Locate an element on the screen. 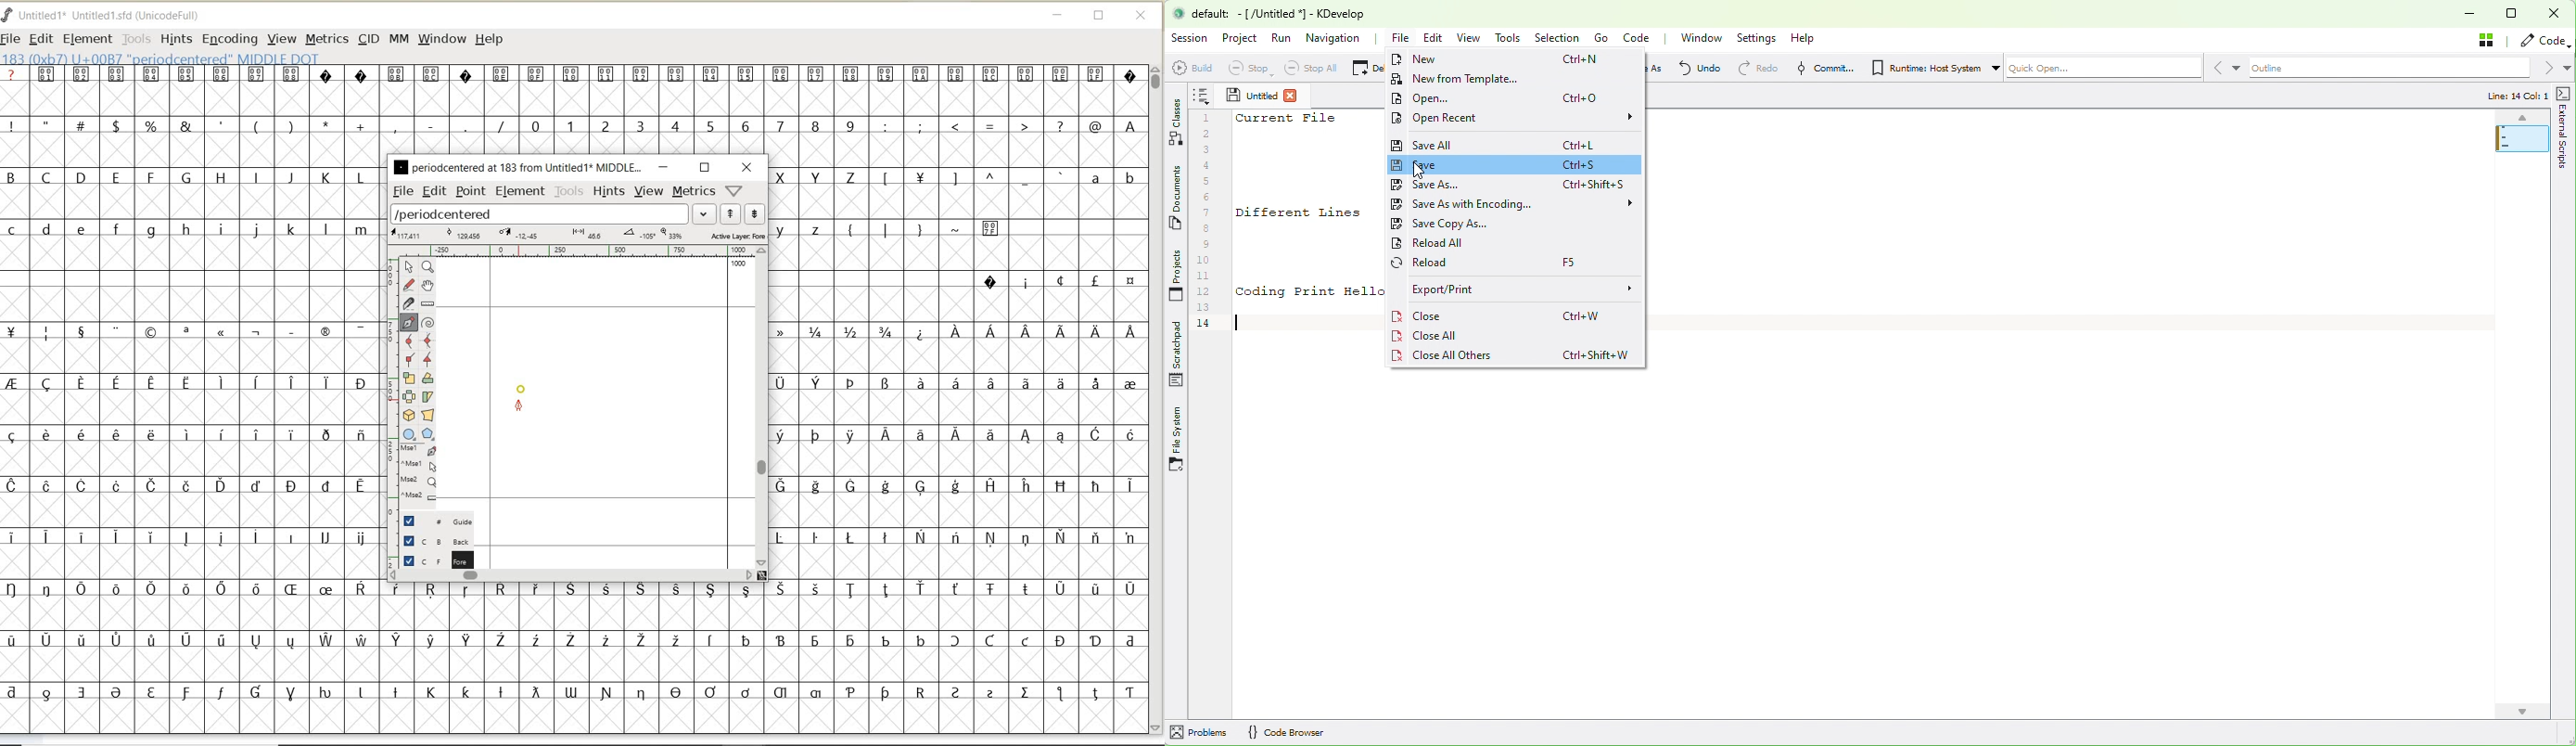 This screenshot has width=2576, height=756. special characters is located at coordinates (255, 125).